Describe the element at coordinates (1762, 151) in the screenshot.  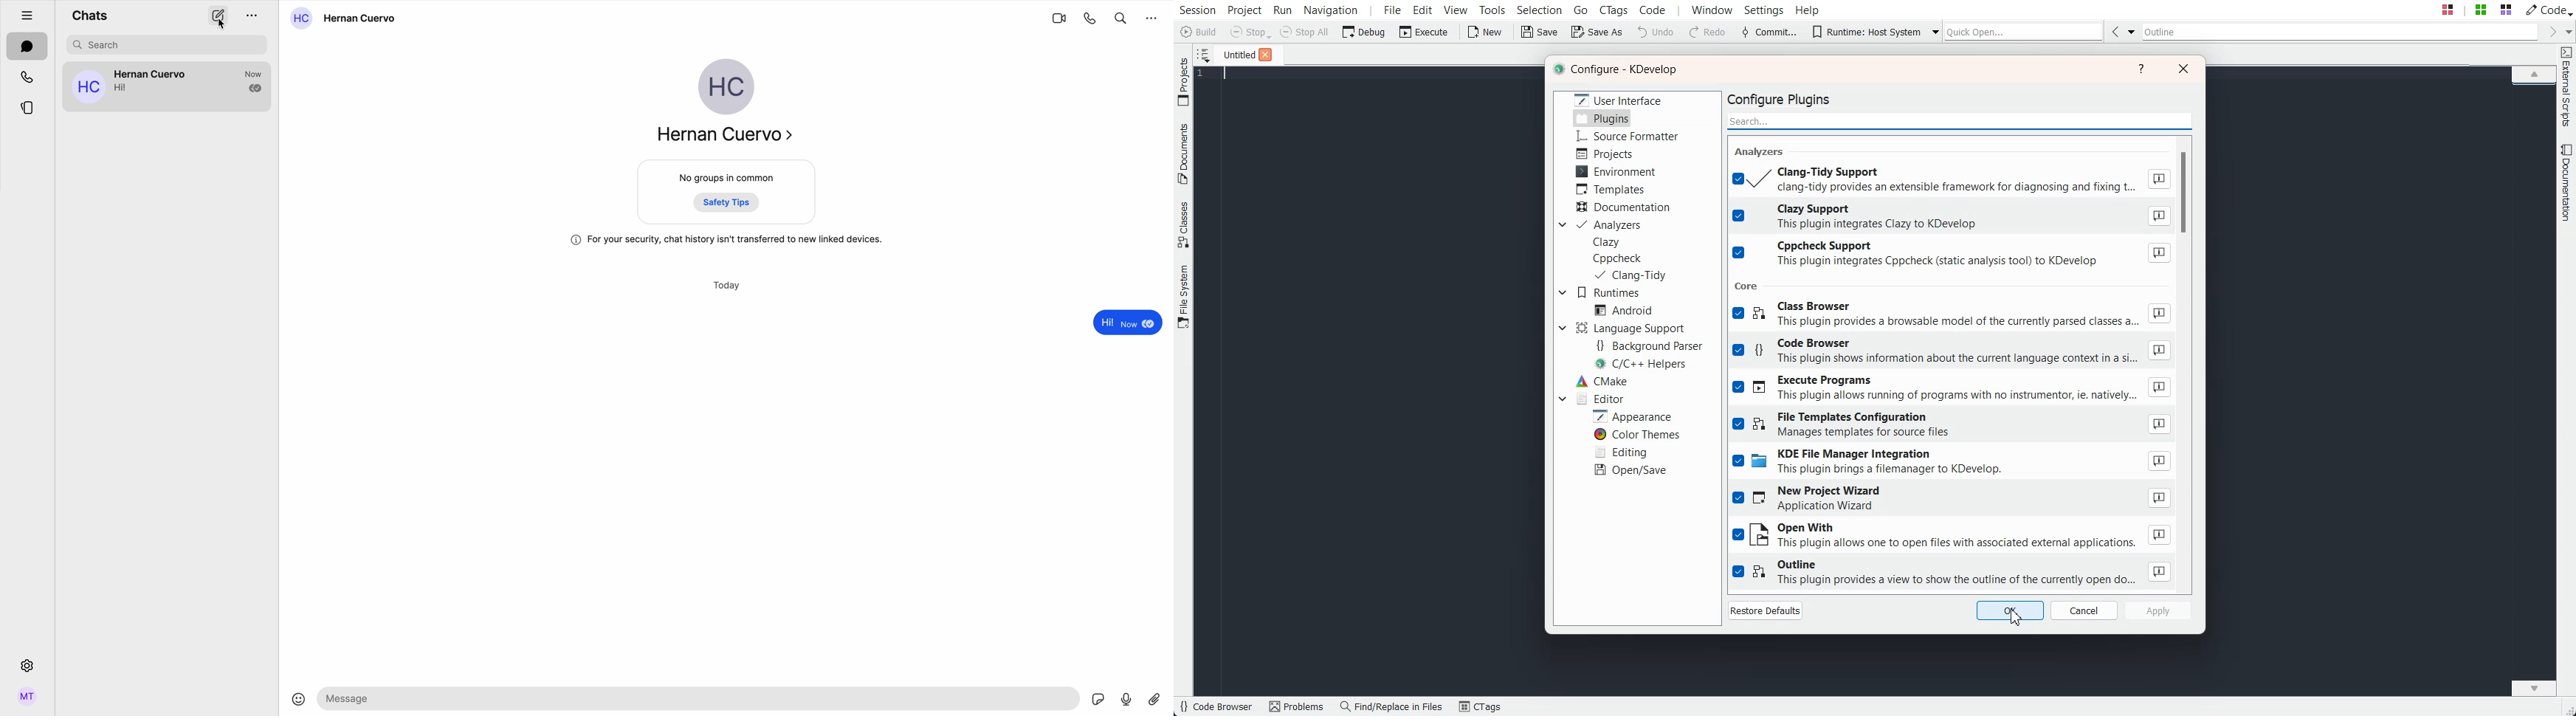
I see `Text` at that location.